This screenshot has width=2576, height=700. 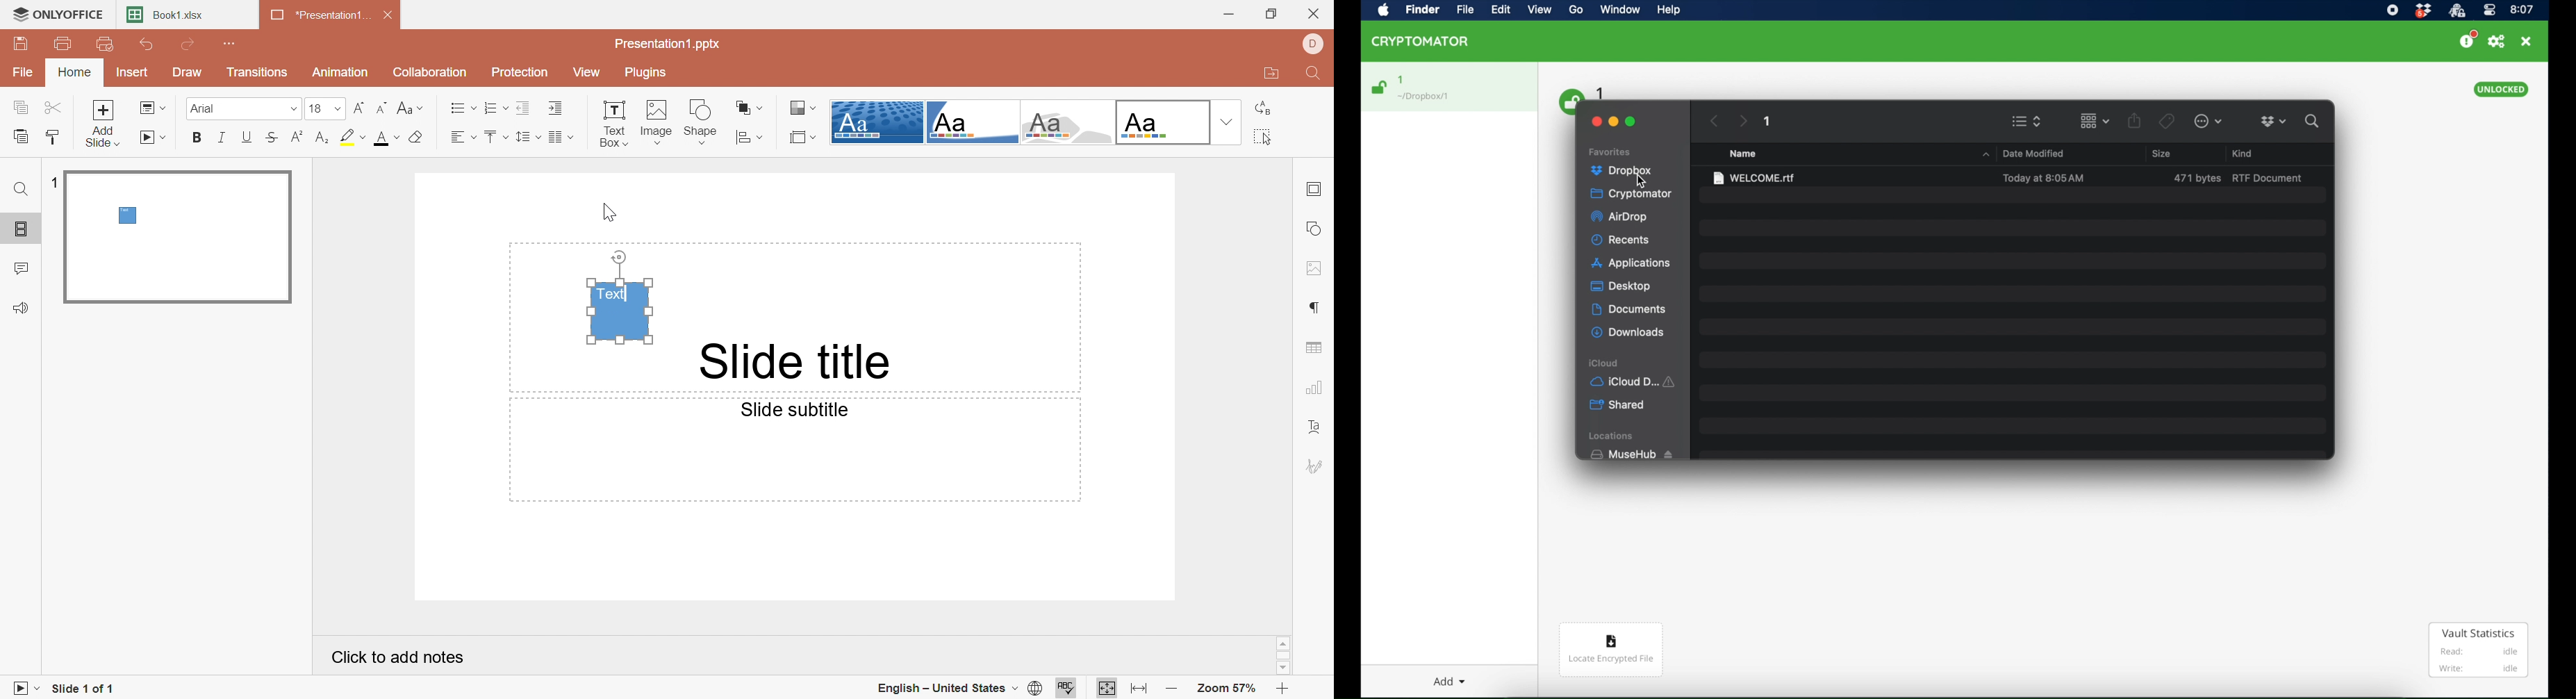 I want to click on Check spelling, so click(x=1068, y=689).